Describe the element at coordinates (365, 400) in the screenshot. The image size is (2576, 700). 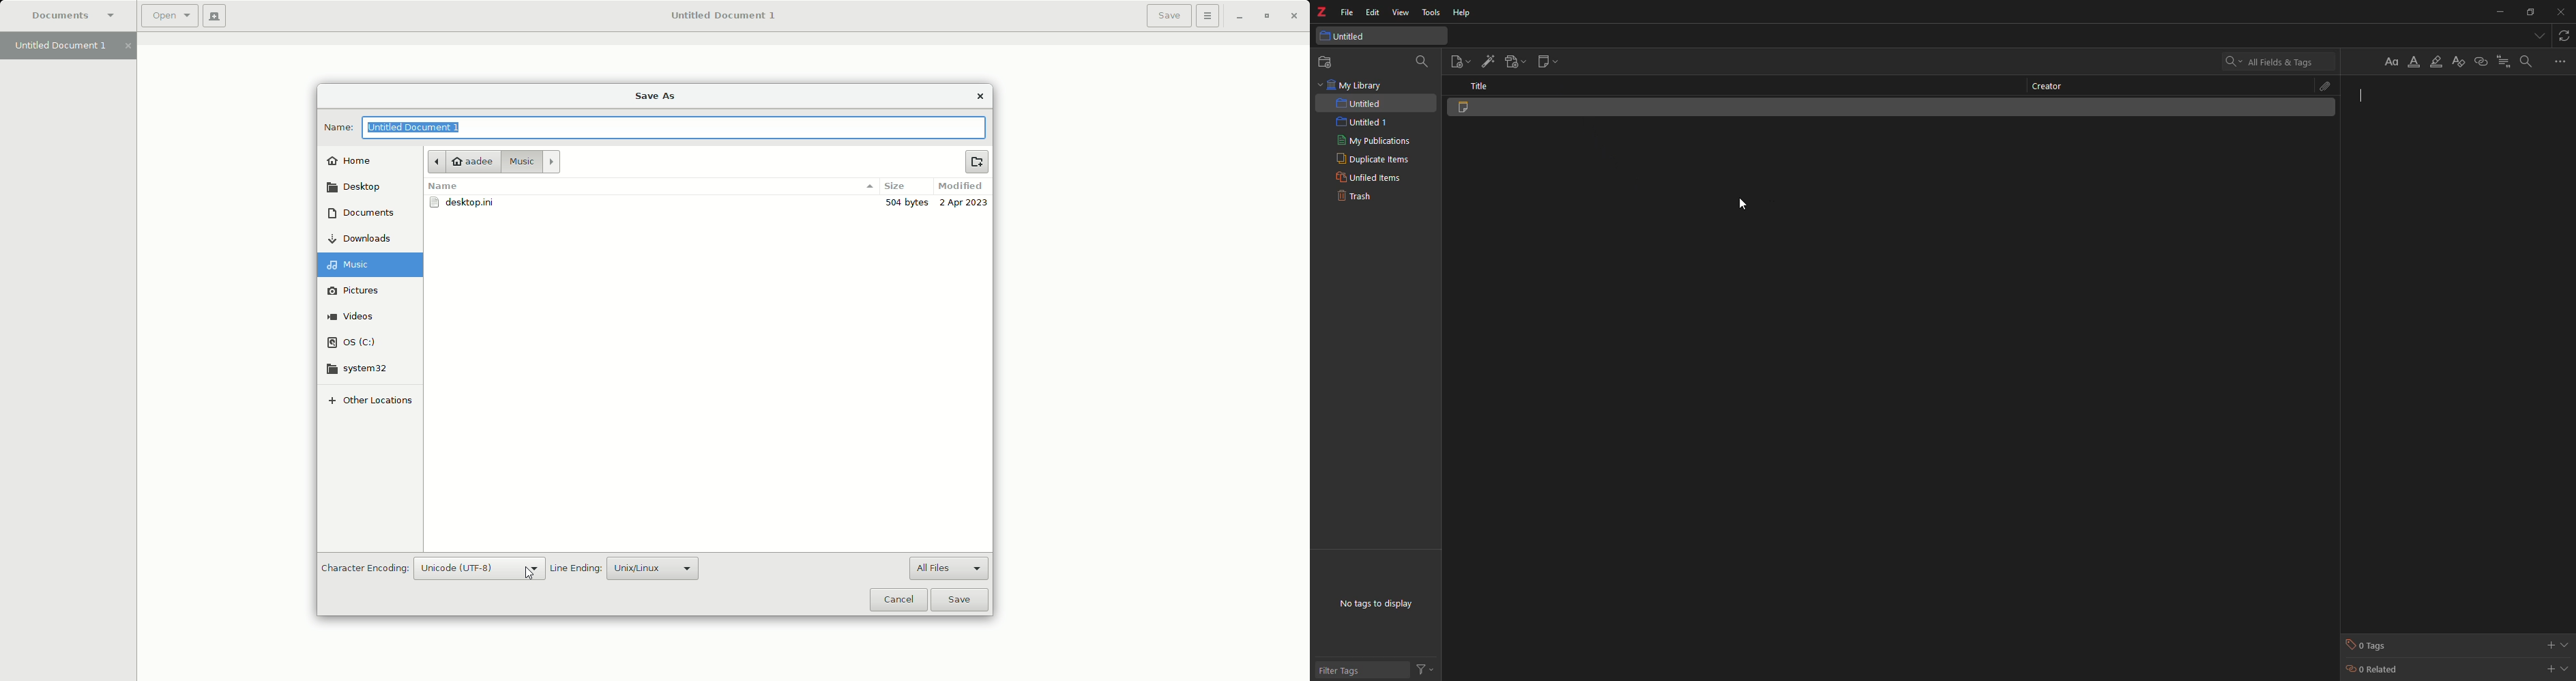
I see `Other locations` at that location.